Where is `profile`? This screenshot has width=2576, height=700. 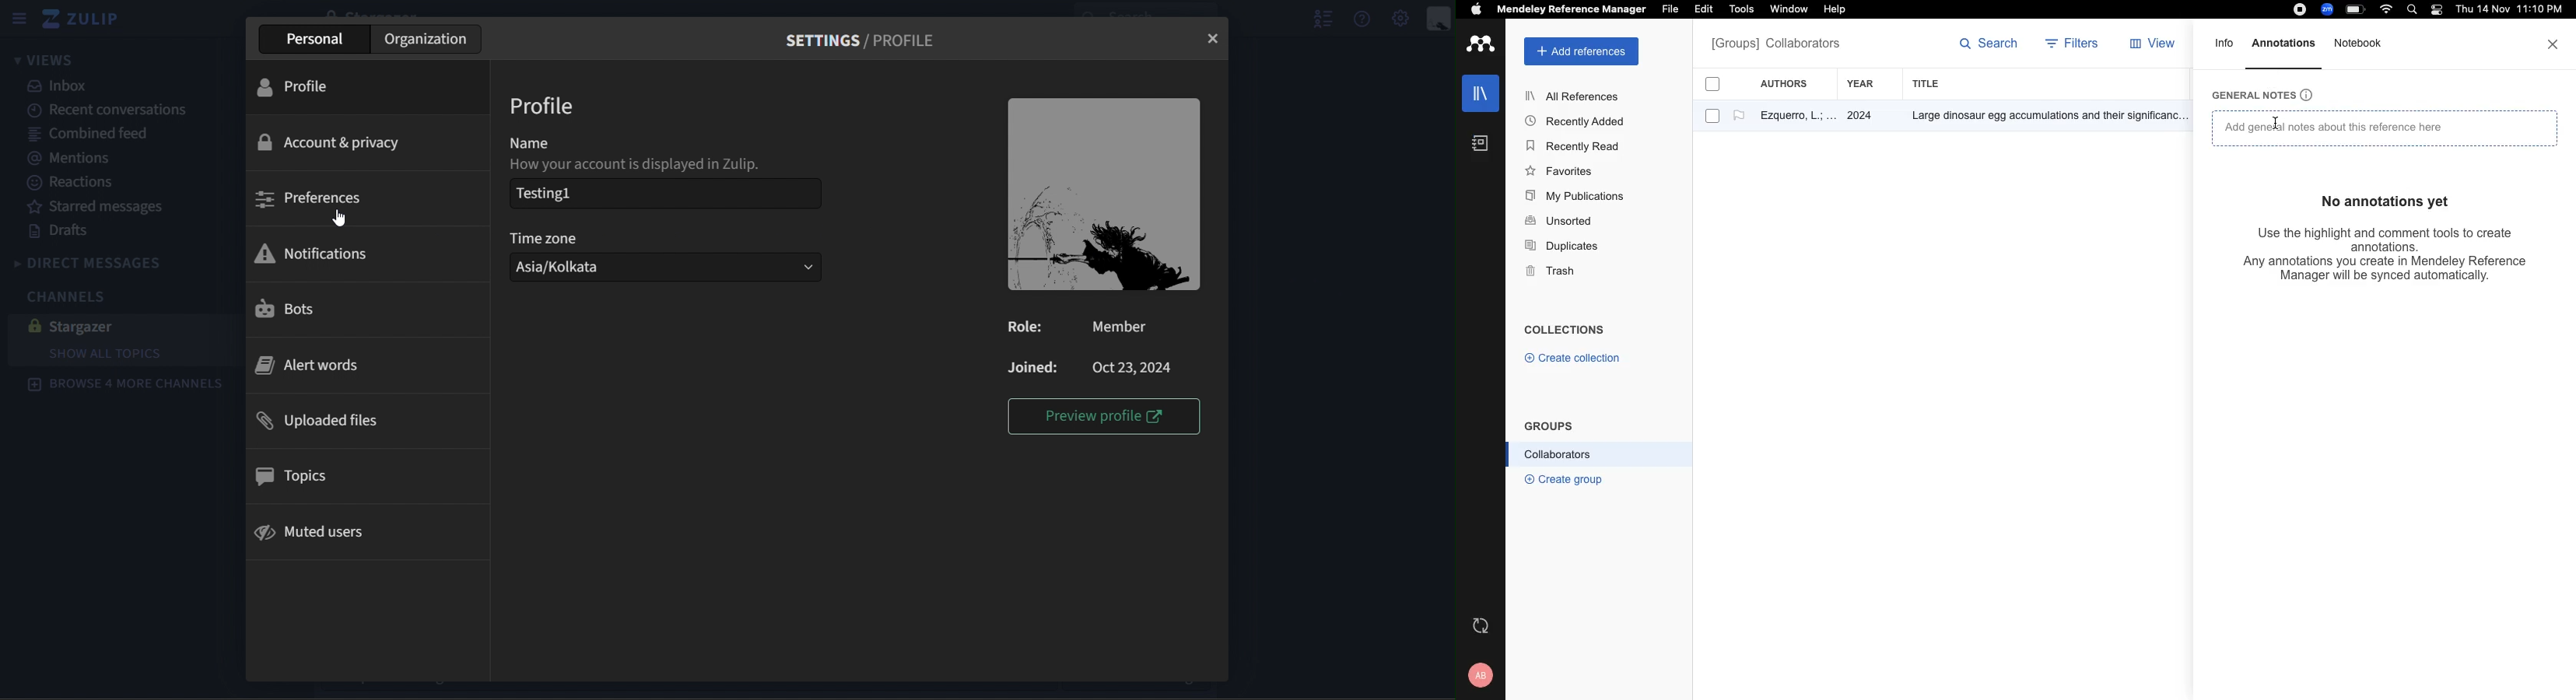
profile is located at coordinates (542, 105).